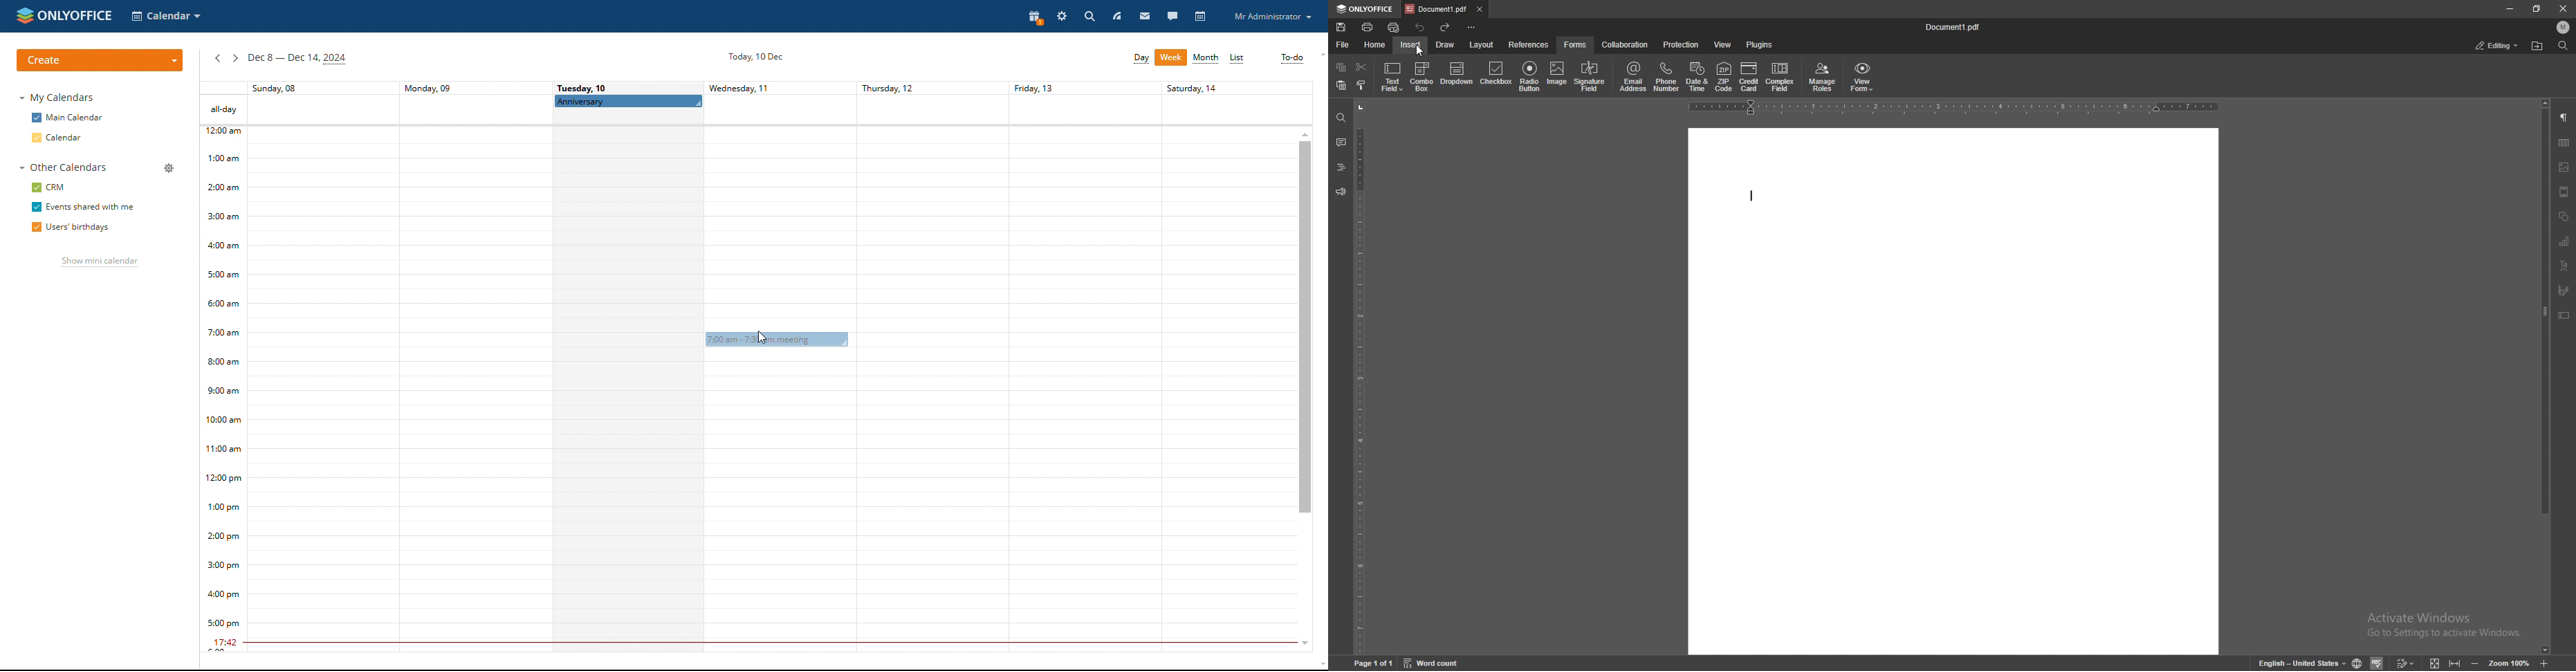 The width and height of the screenshot is (2576, 672). Describe the element at coordinates (1376, 44) in the screenshot. I see `home` at that location.